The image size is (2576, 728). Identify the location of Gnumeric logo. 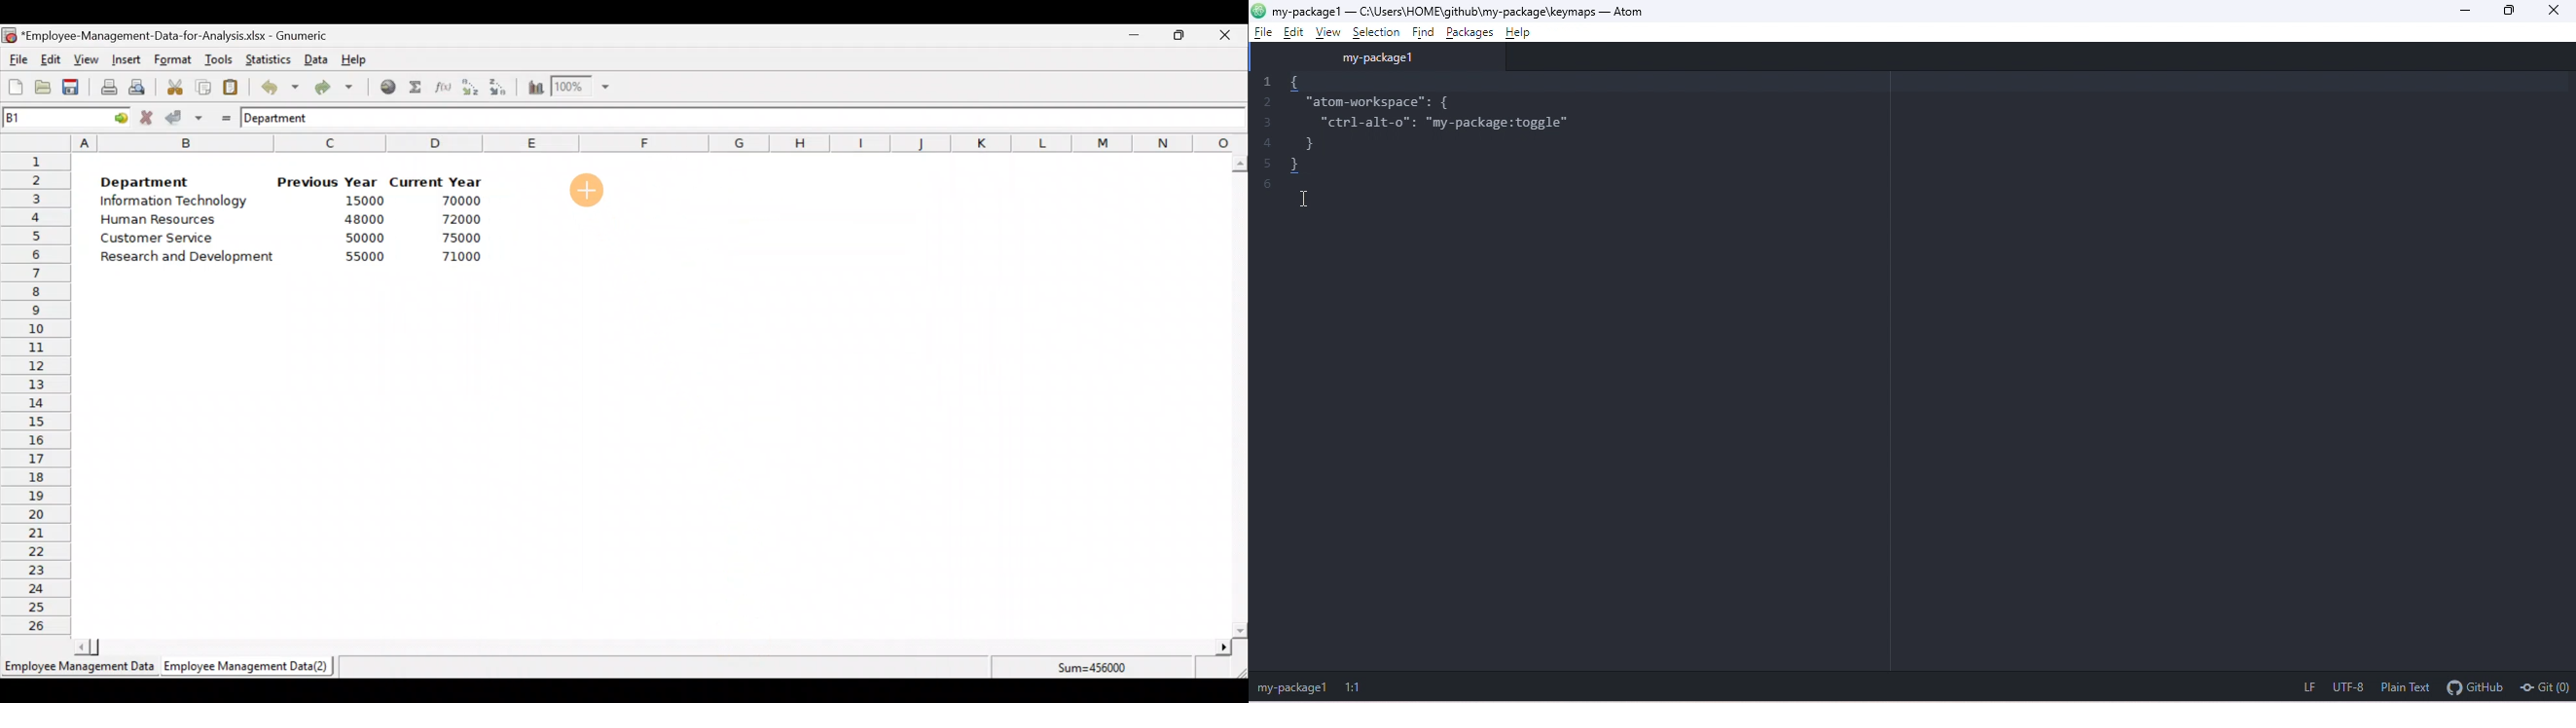
(9, 36).